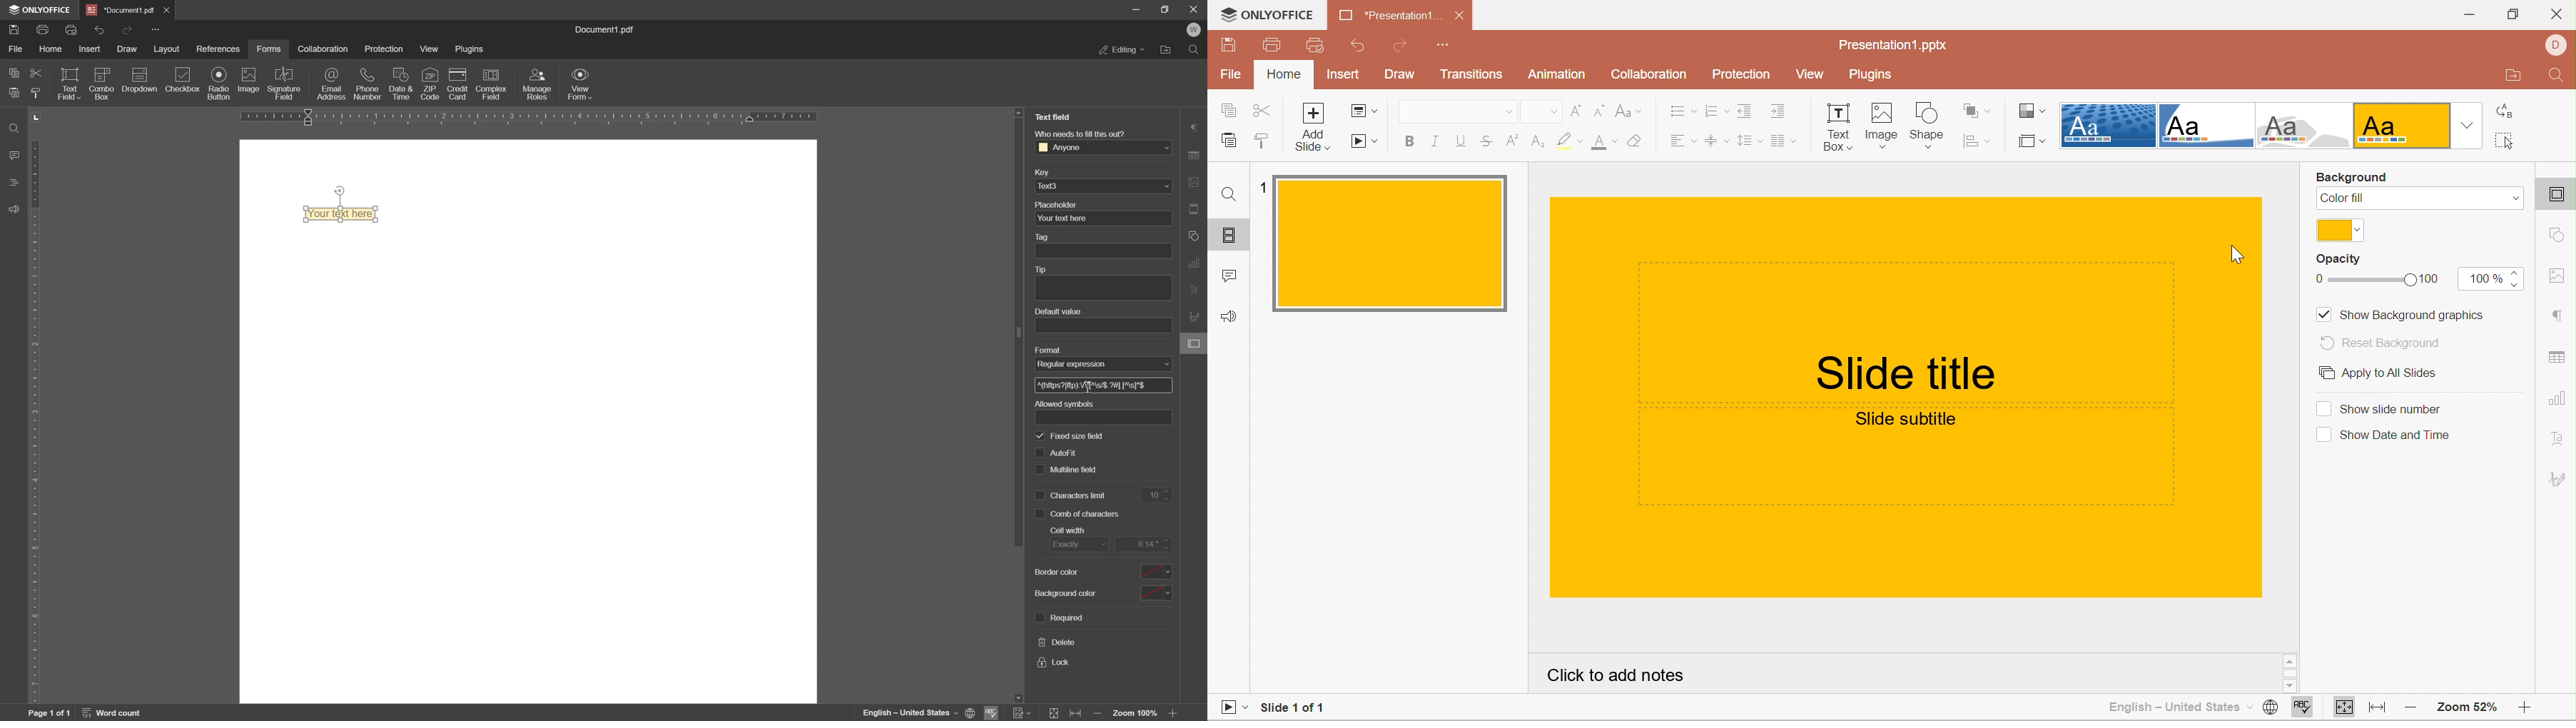 The width and height of the screenshot is (2576, 728). Describe the element at coordinates (1412, 140) in the screenshot. I see `Bold` at that location.